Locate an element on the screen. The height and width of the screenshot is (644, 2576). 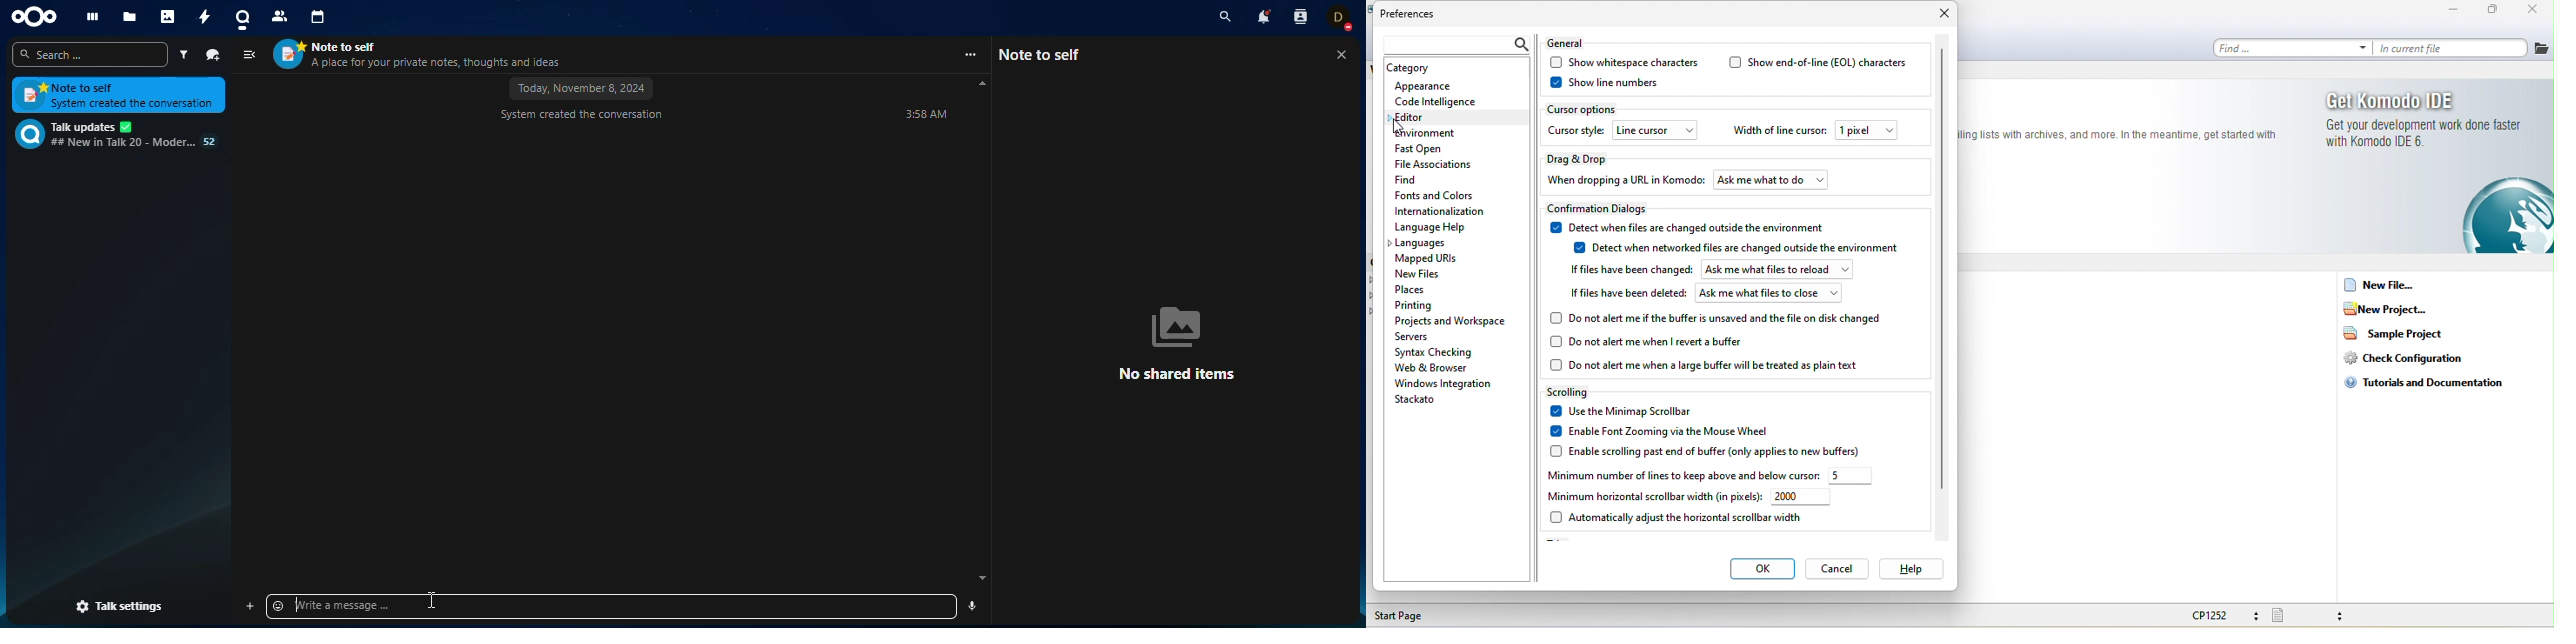
search is located at coordinates (1221, 17).